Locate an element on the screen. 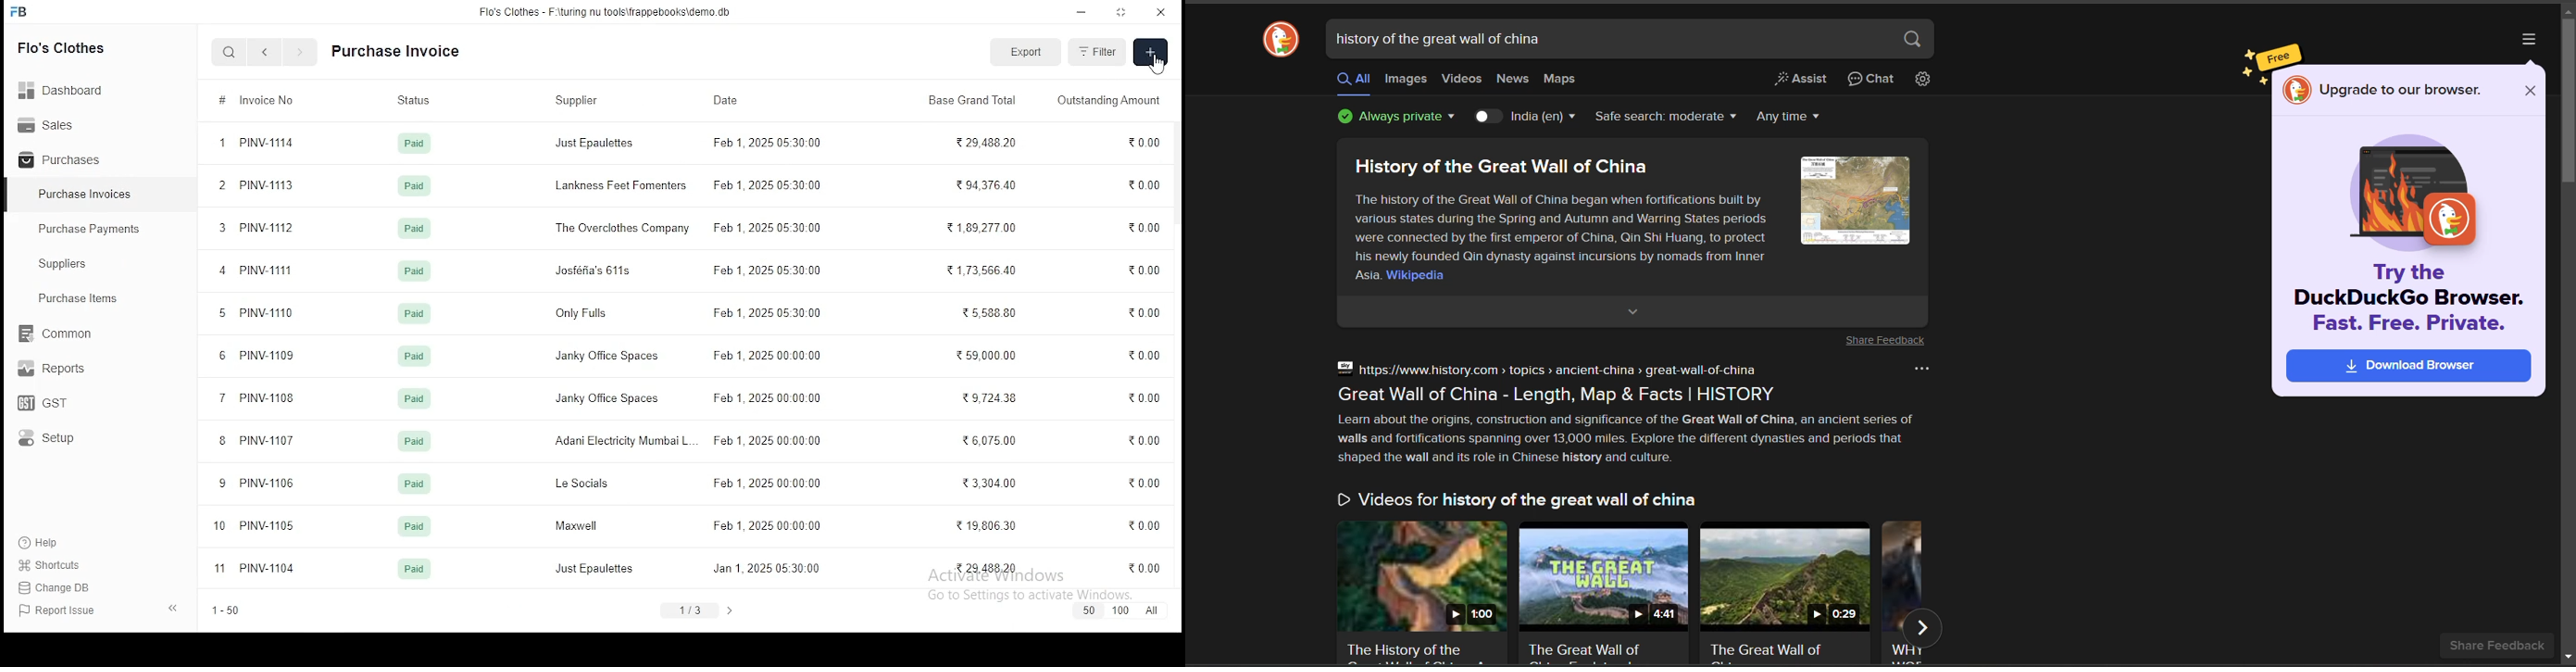 Image resolution: width=2576 pixels, height=672 pixels. feb 1, 2025 05:30:00 is located at coordinates (764, 568).